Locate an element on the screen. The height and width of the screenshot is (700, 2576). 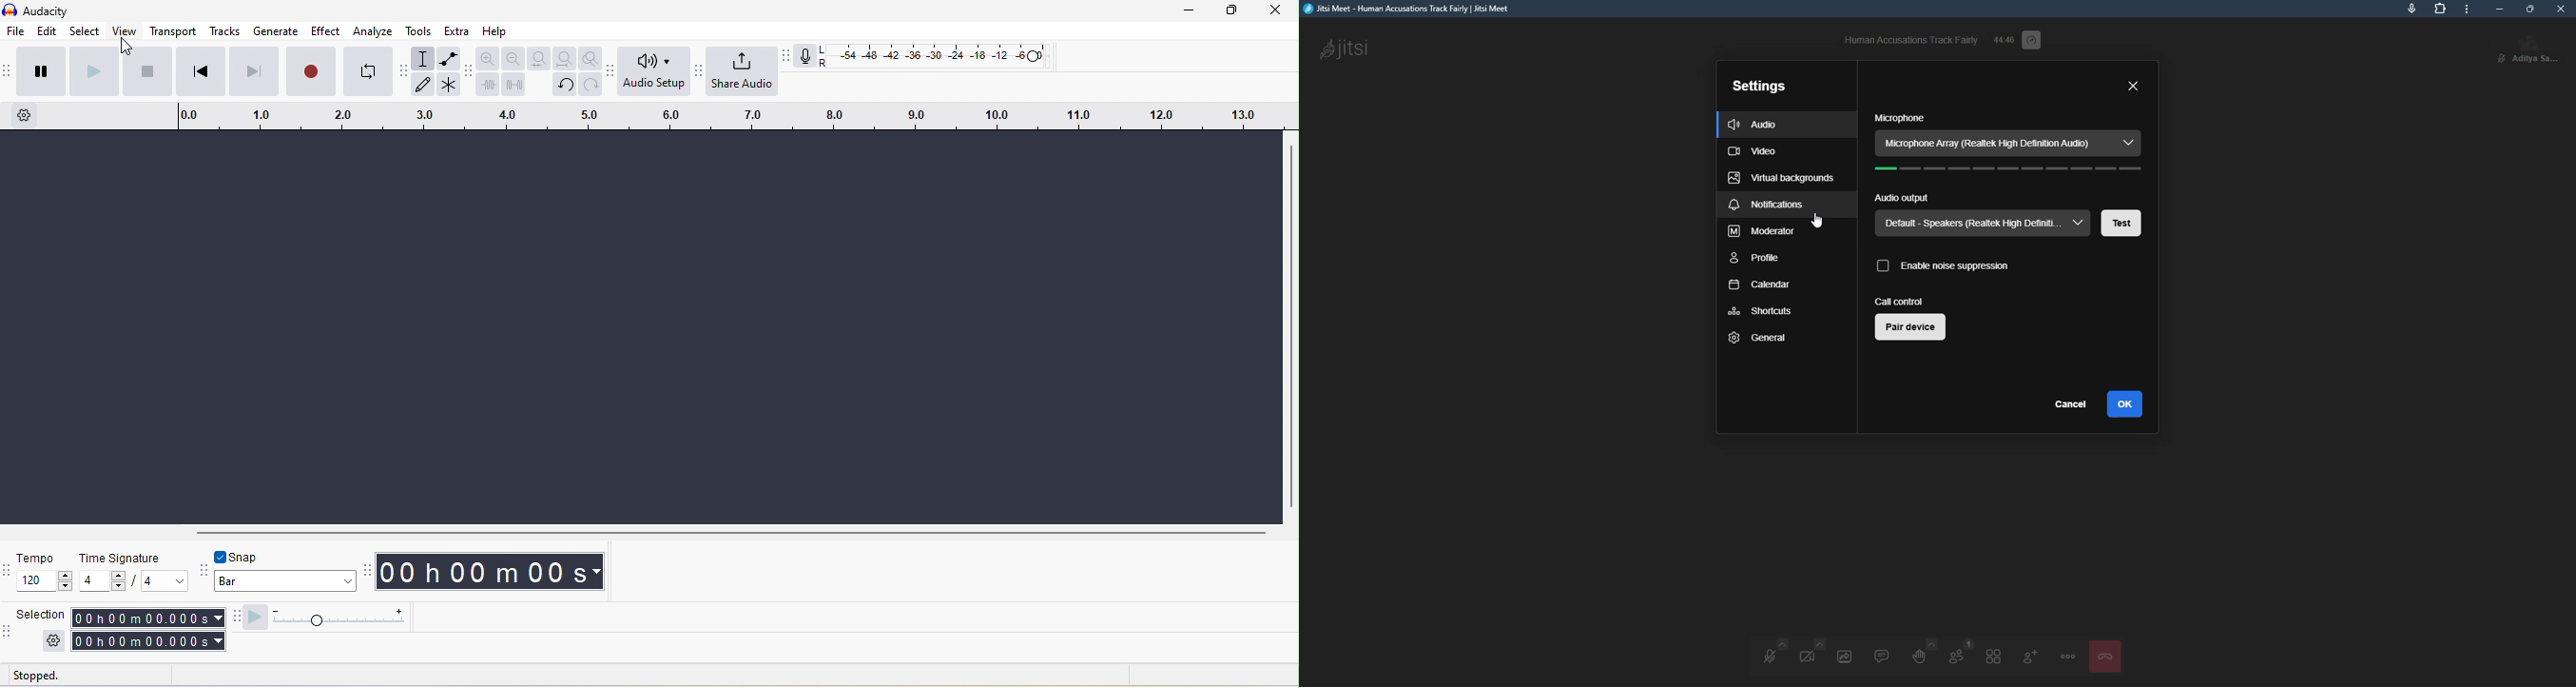
extra is located at coordinates (456, 30).